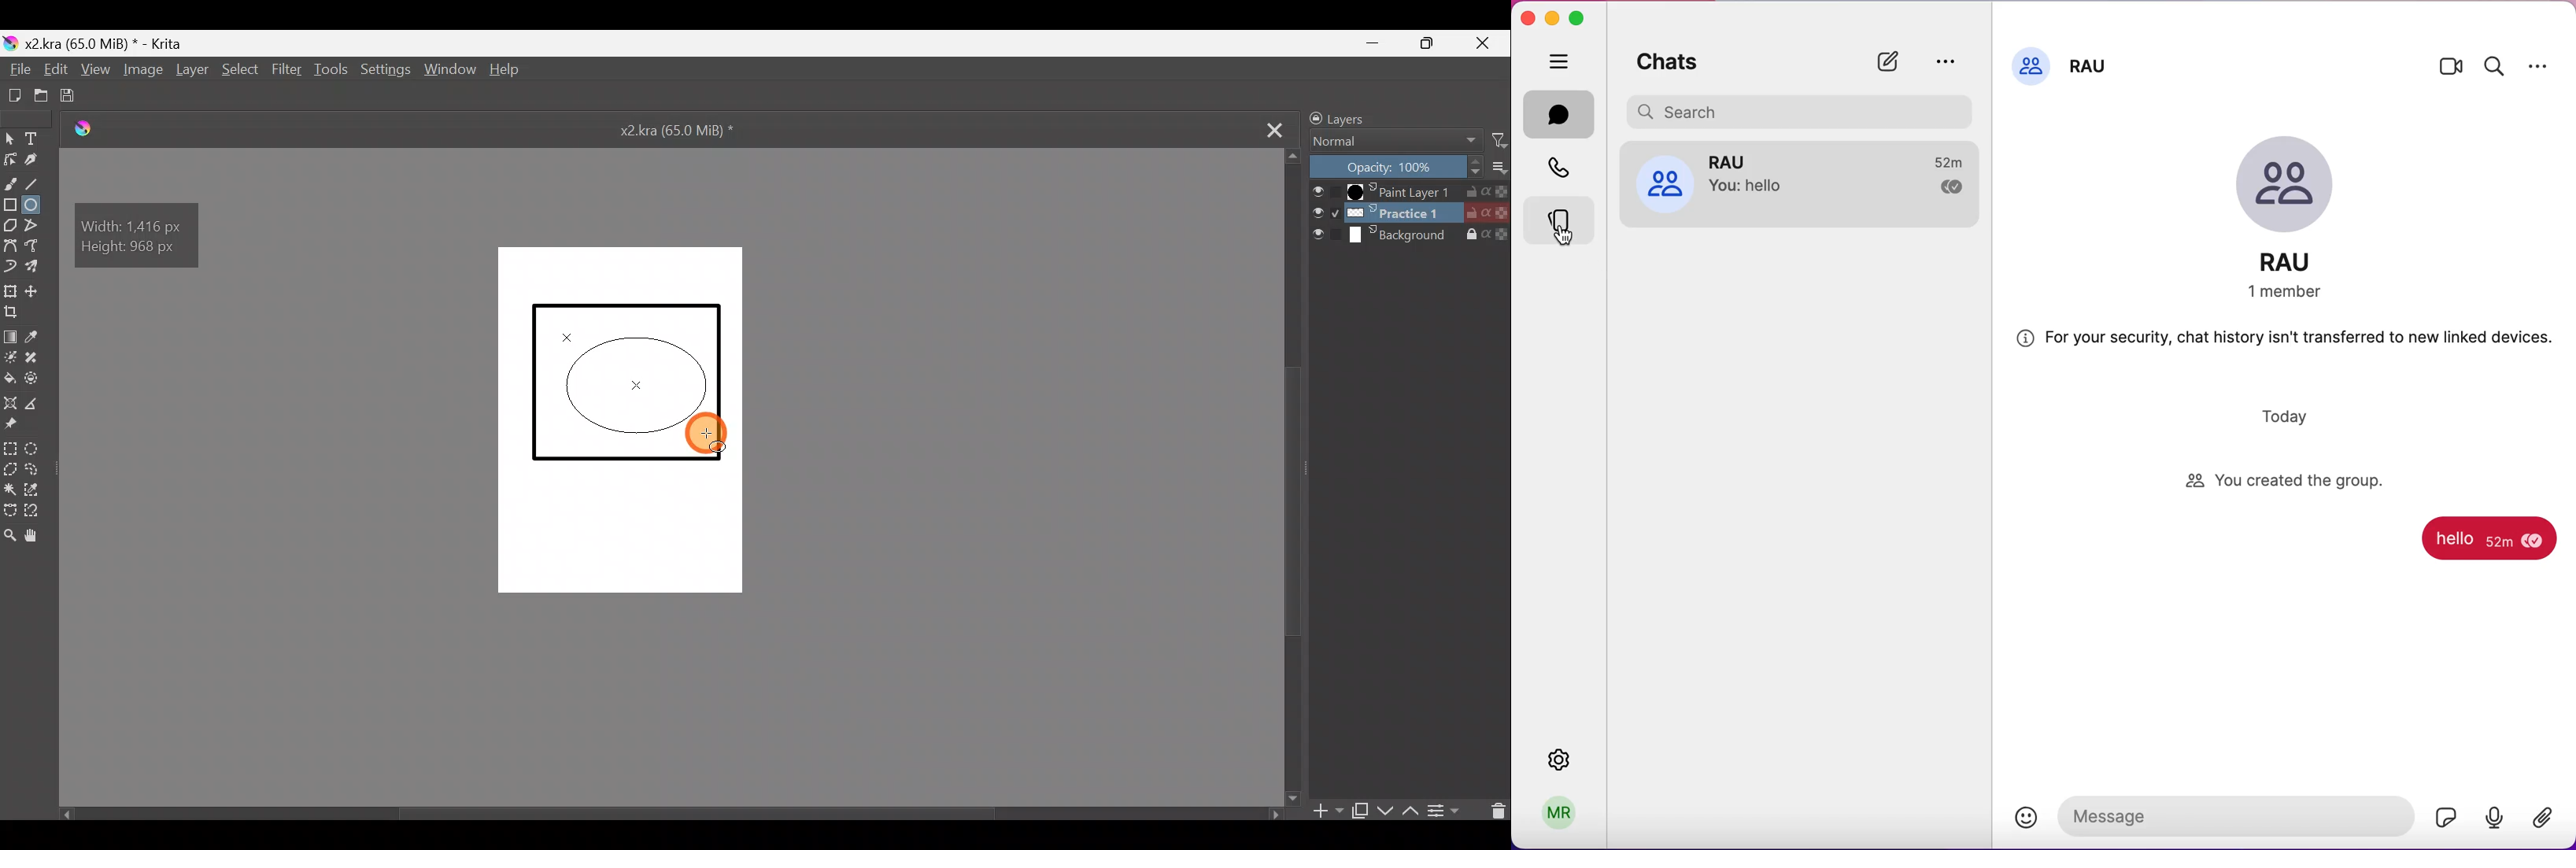  I want to click on Zoom tool, so click(9, 541).